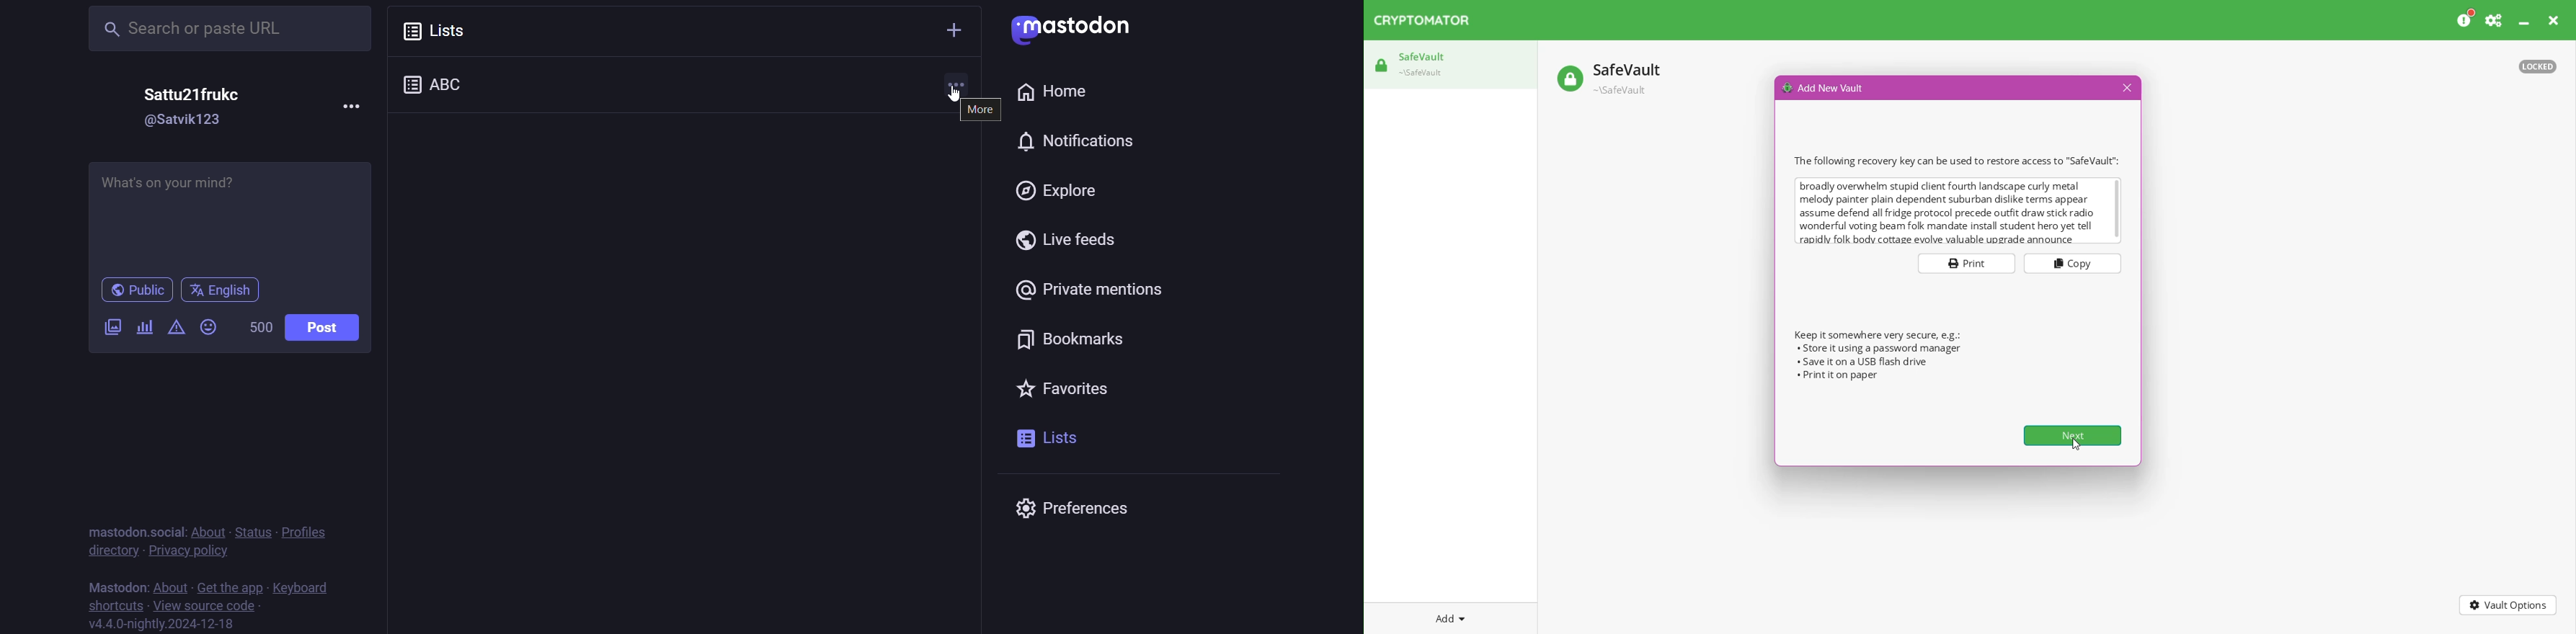 This screenshot has height=644, width=2576. I want to click on notification, so click(1010, 141).